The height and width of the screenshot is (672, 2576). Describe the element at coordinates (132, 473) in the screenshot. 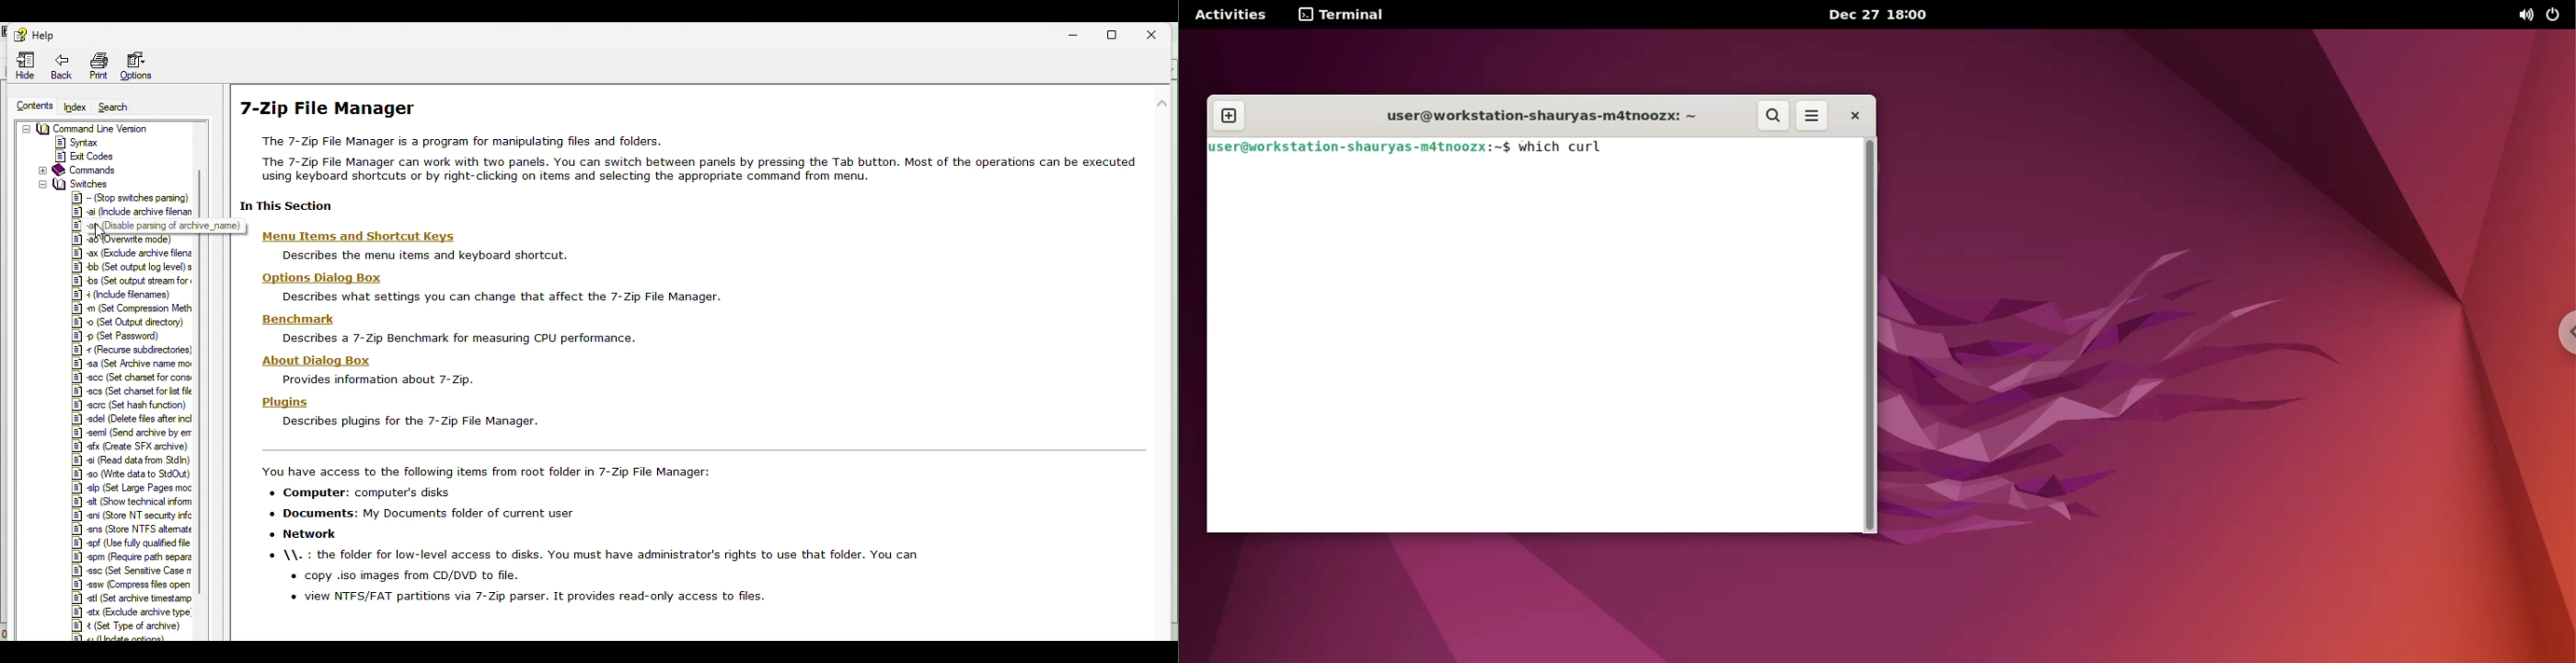

I see `8] 90 (Wite data to StdOut)` at that location.